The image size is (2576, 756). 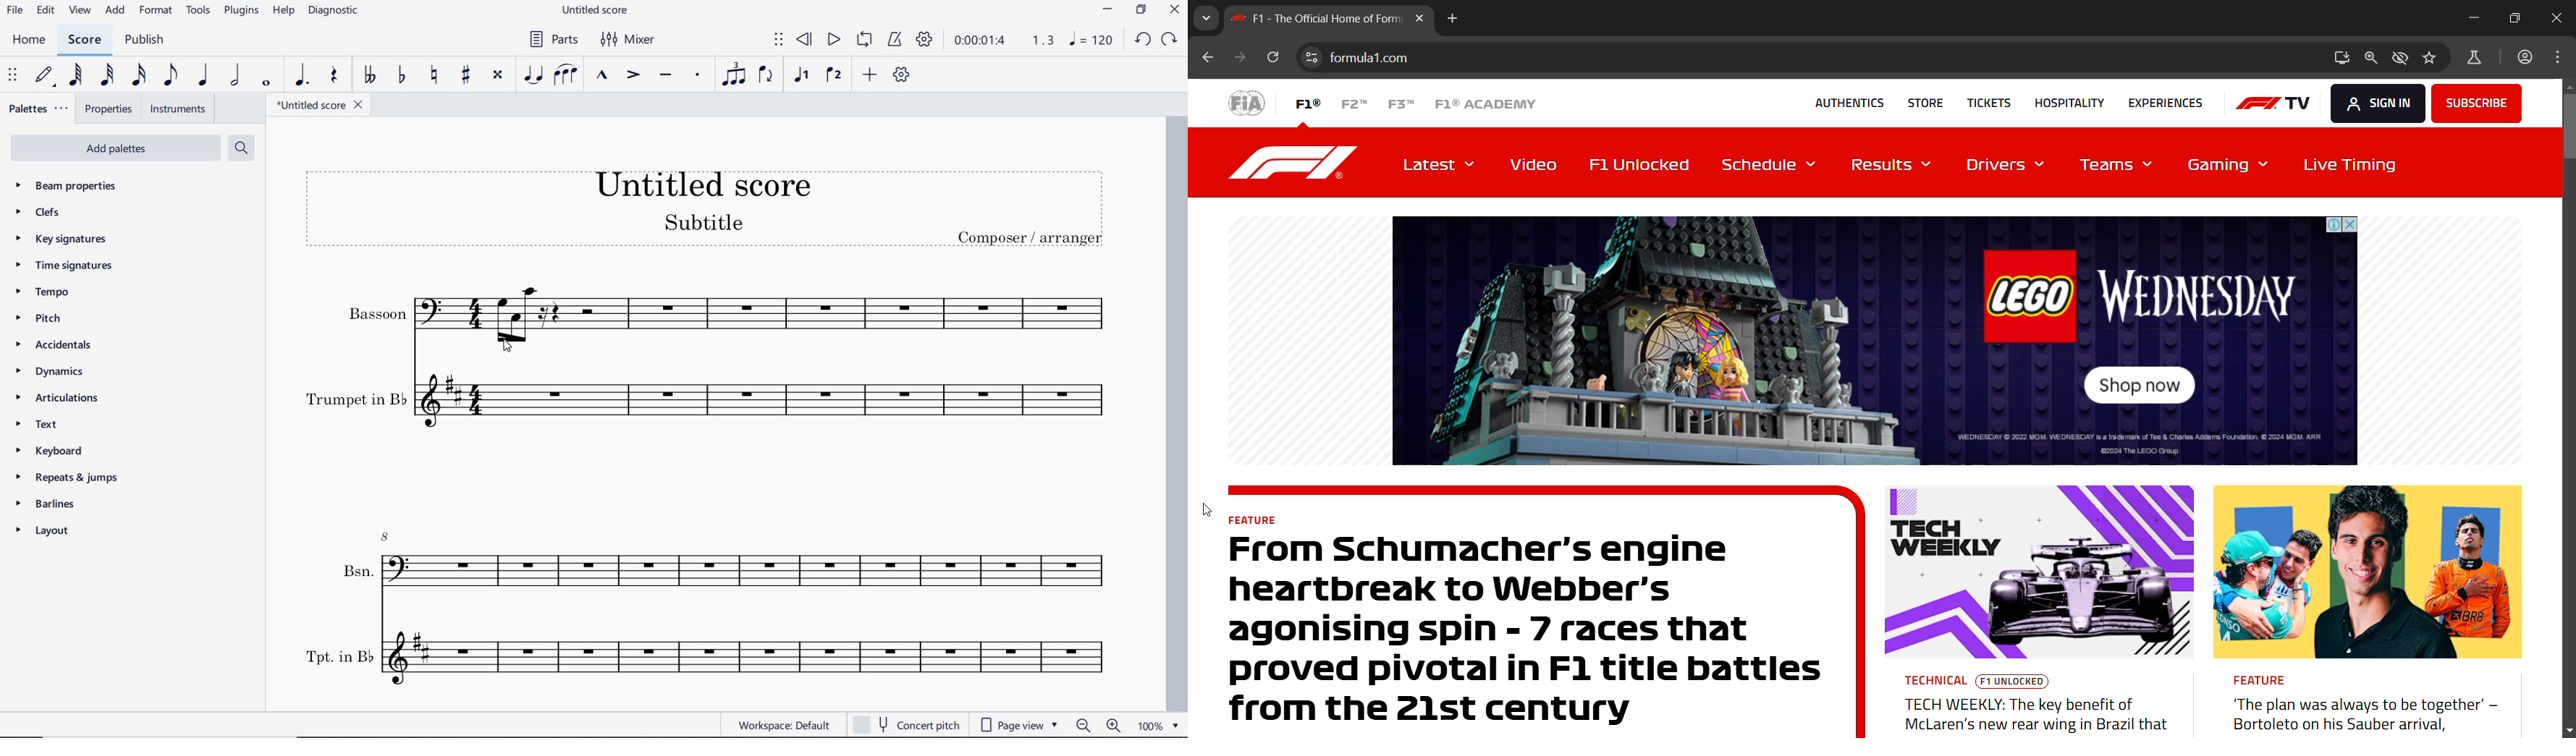 I want to click on RESTORE DOWN, so click(x=1141, y=9).